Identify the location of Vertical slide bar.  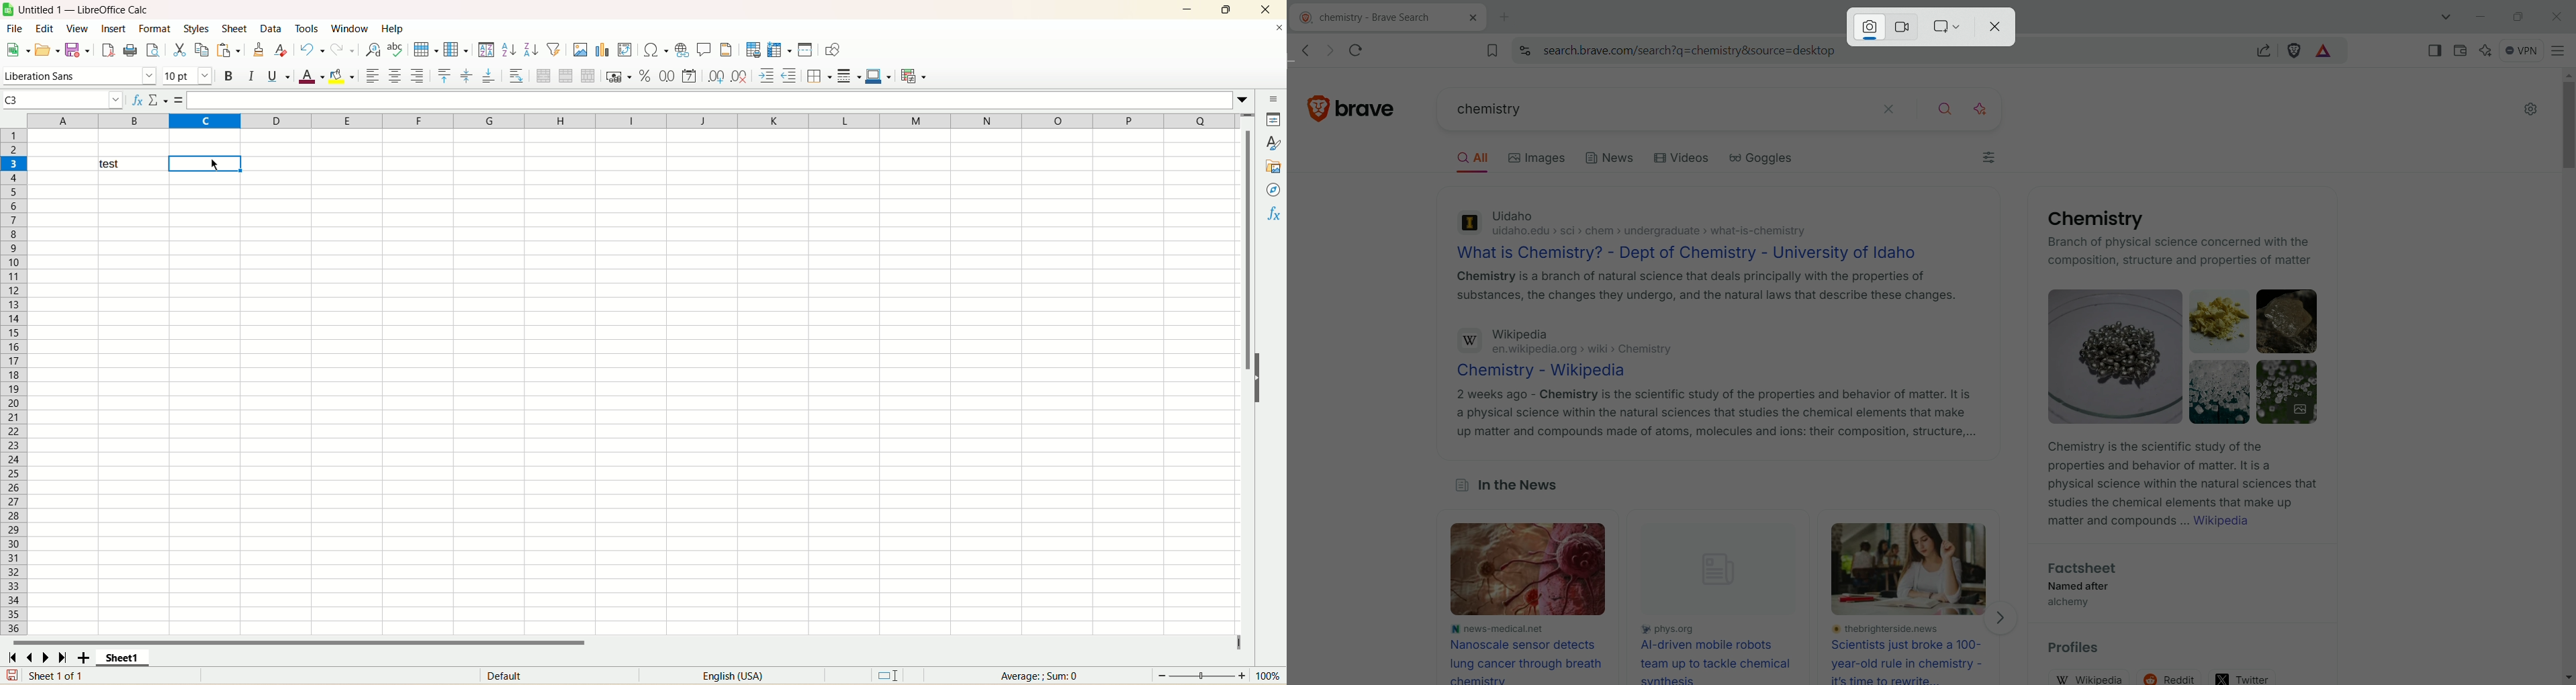
(1247, 382).